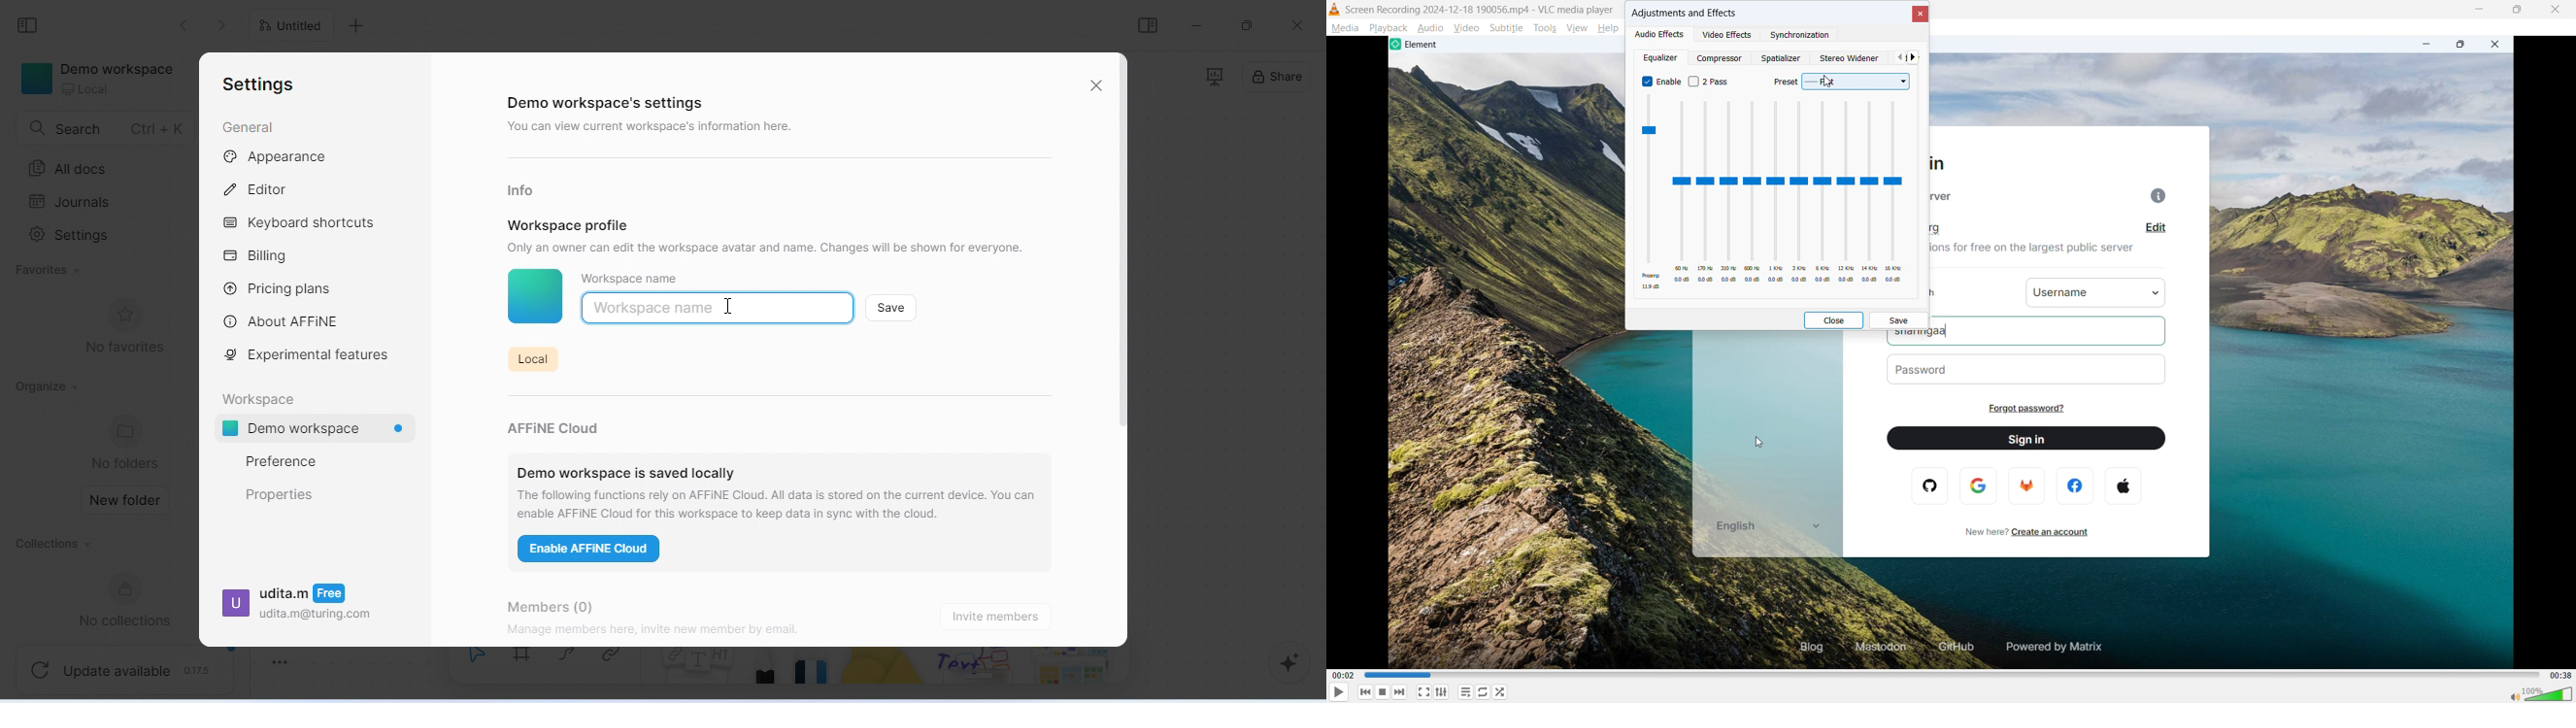  What do you see at coordinates (1850, 58) in the screenshot?
I see `Stereo widener ` at bounding box center [1850, 58].